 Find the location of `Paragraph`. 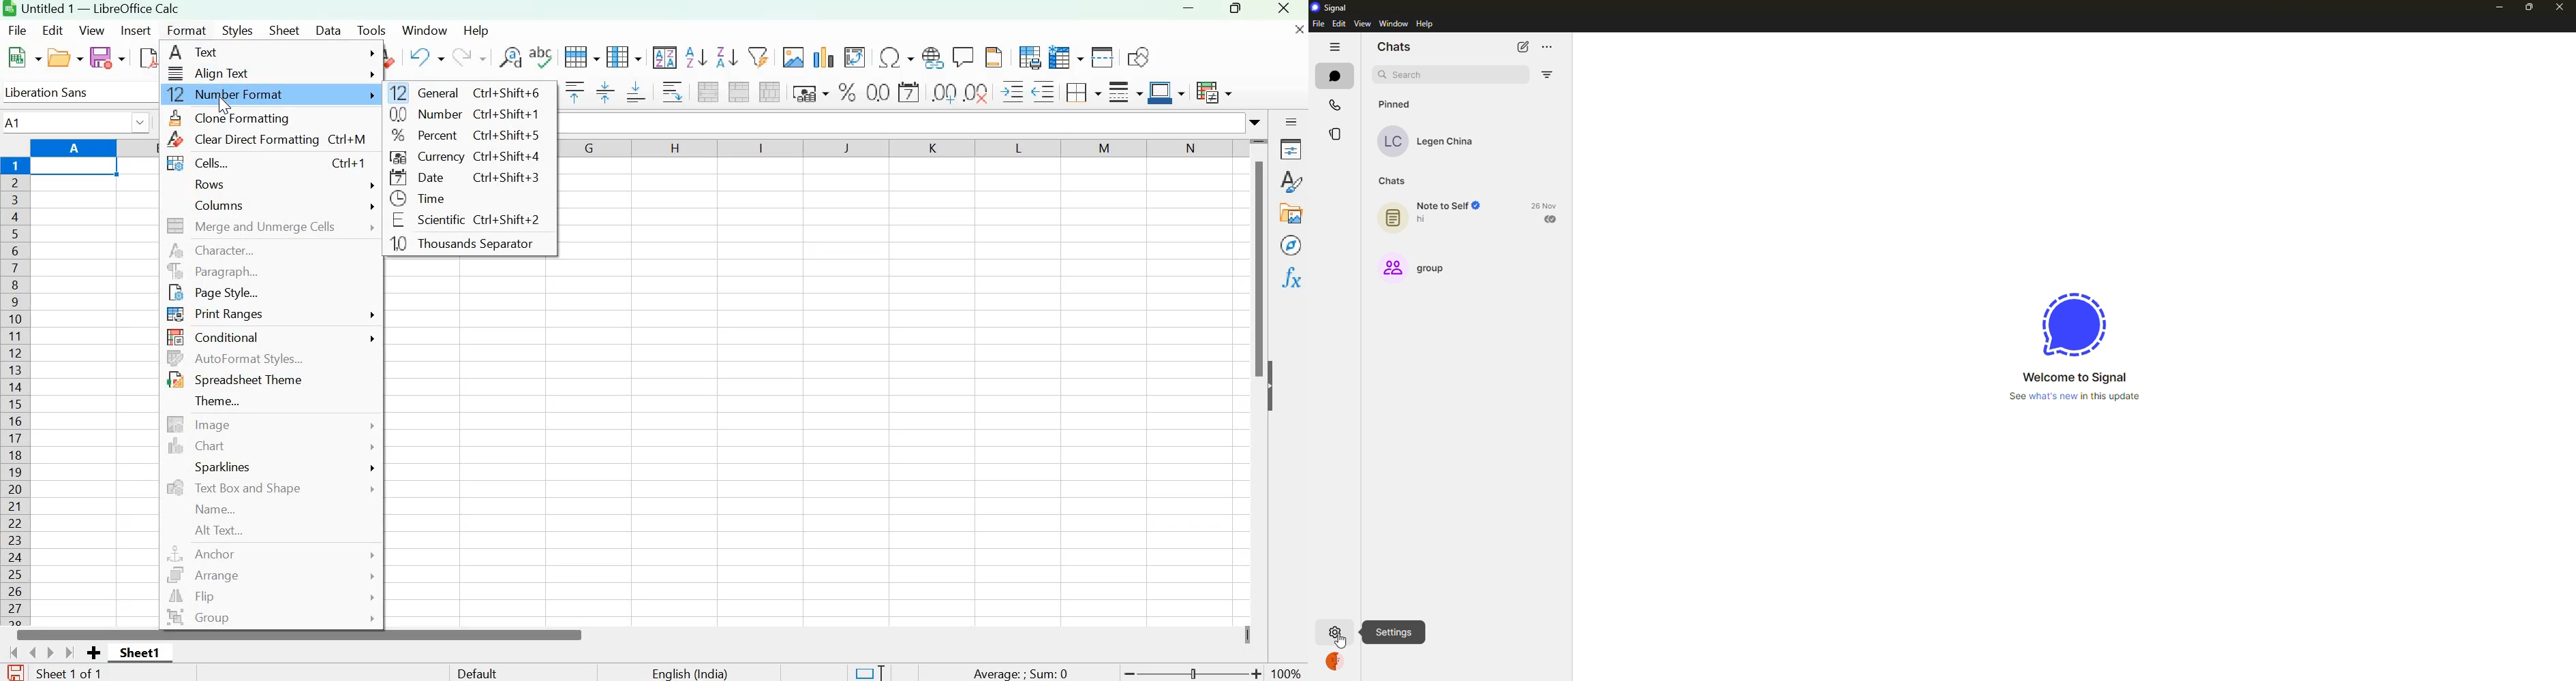

Paragraph is located at coordinates (215, 272).